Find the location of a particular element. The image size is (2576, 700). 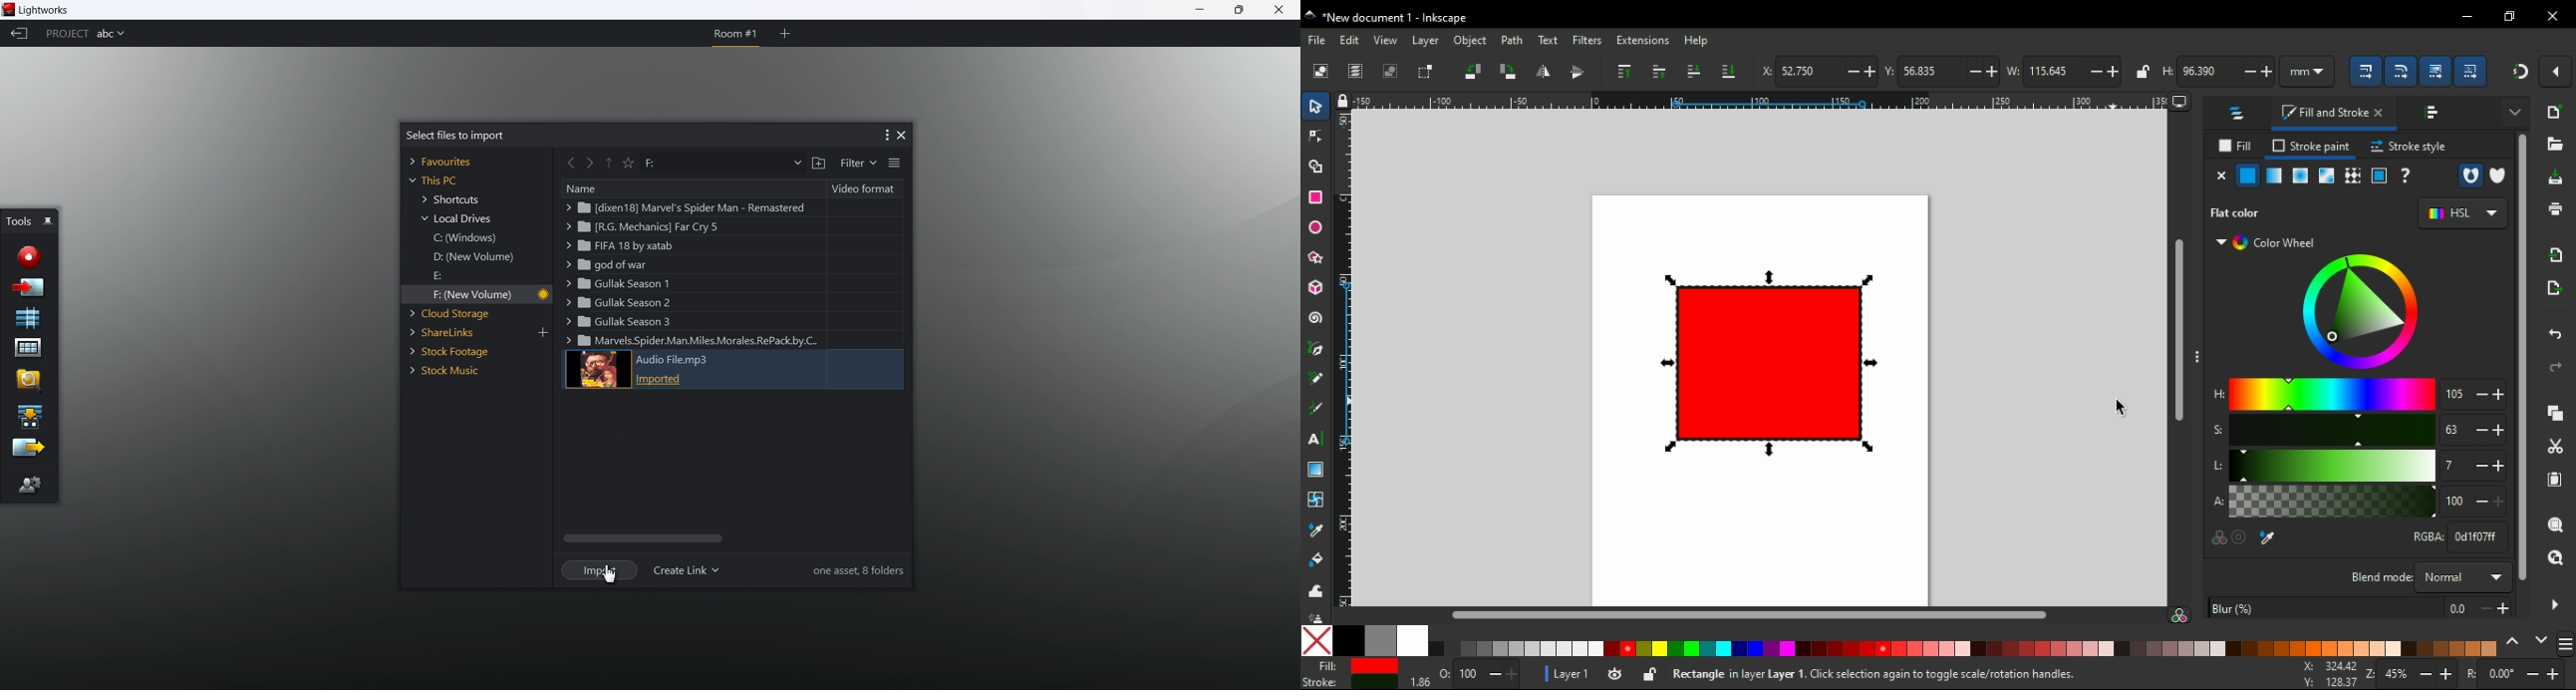

swatch is located at coordinates (2380, 176).